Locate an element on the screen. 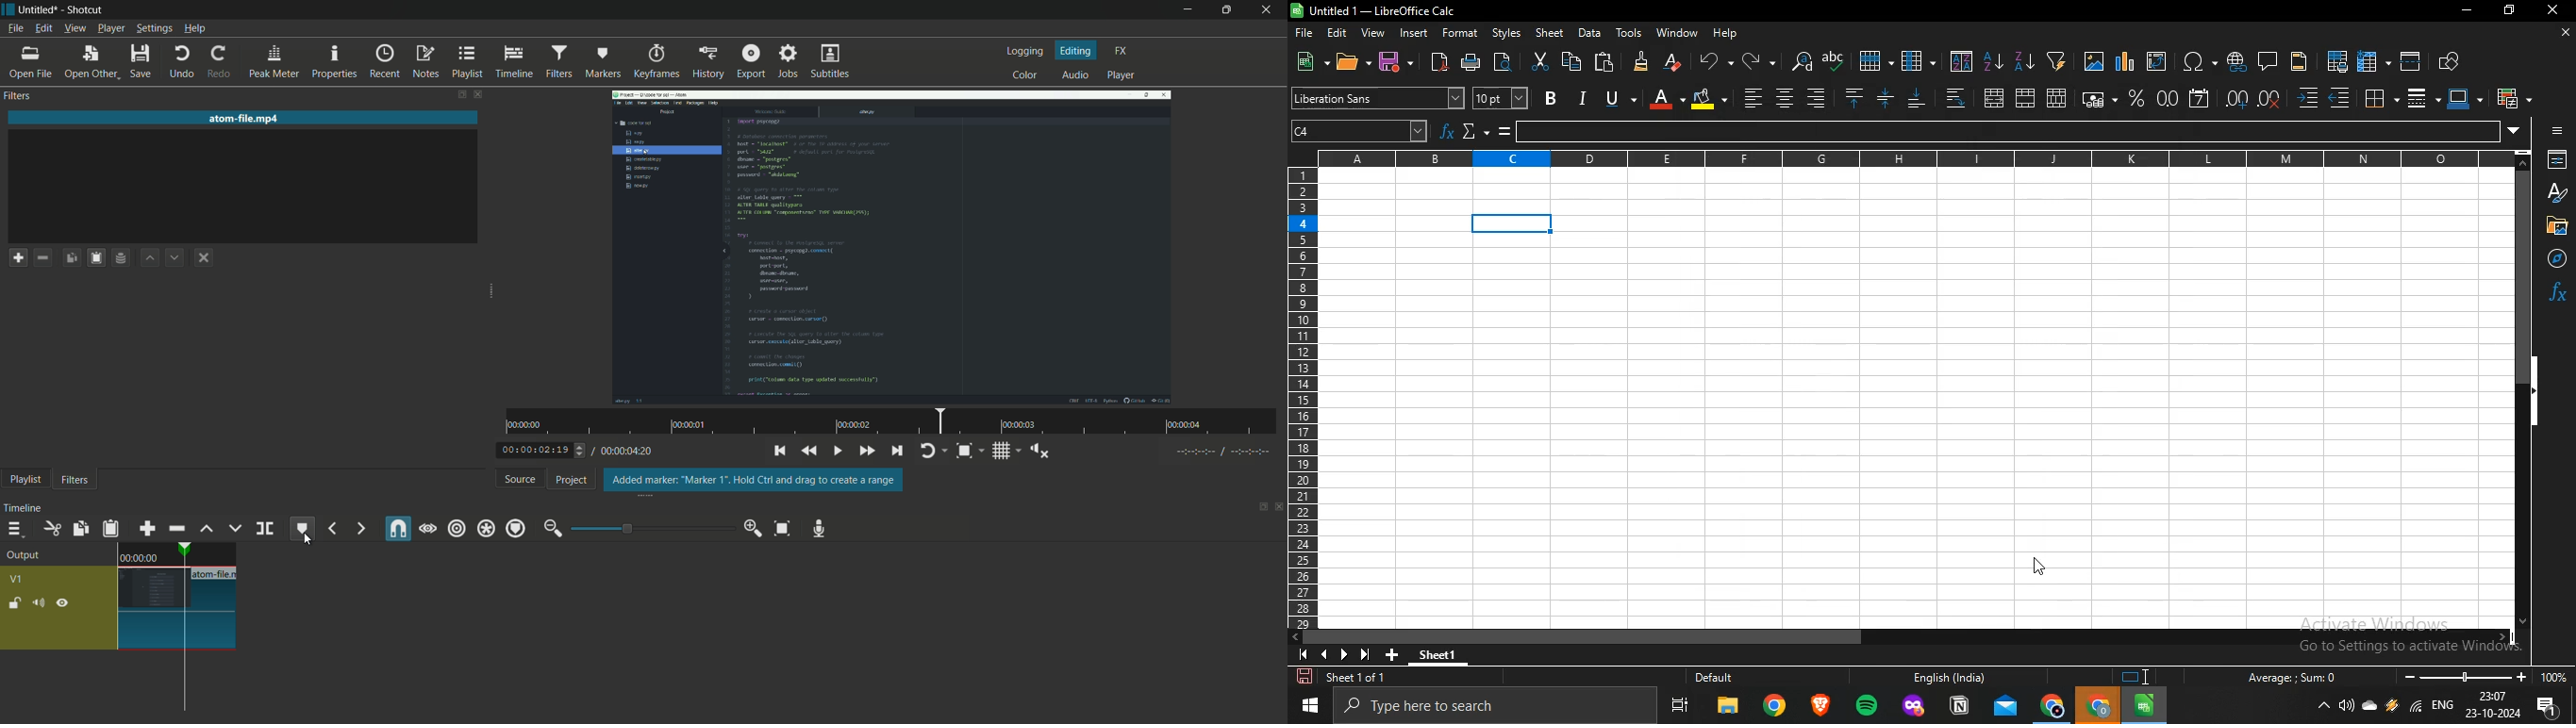  show volume control is located at coordinates (1042, 451).